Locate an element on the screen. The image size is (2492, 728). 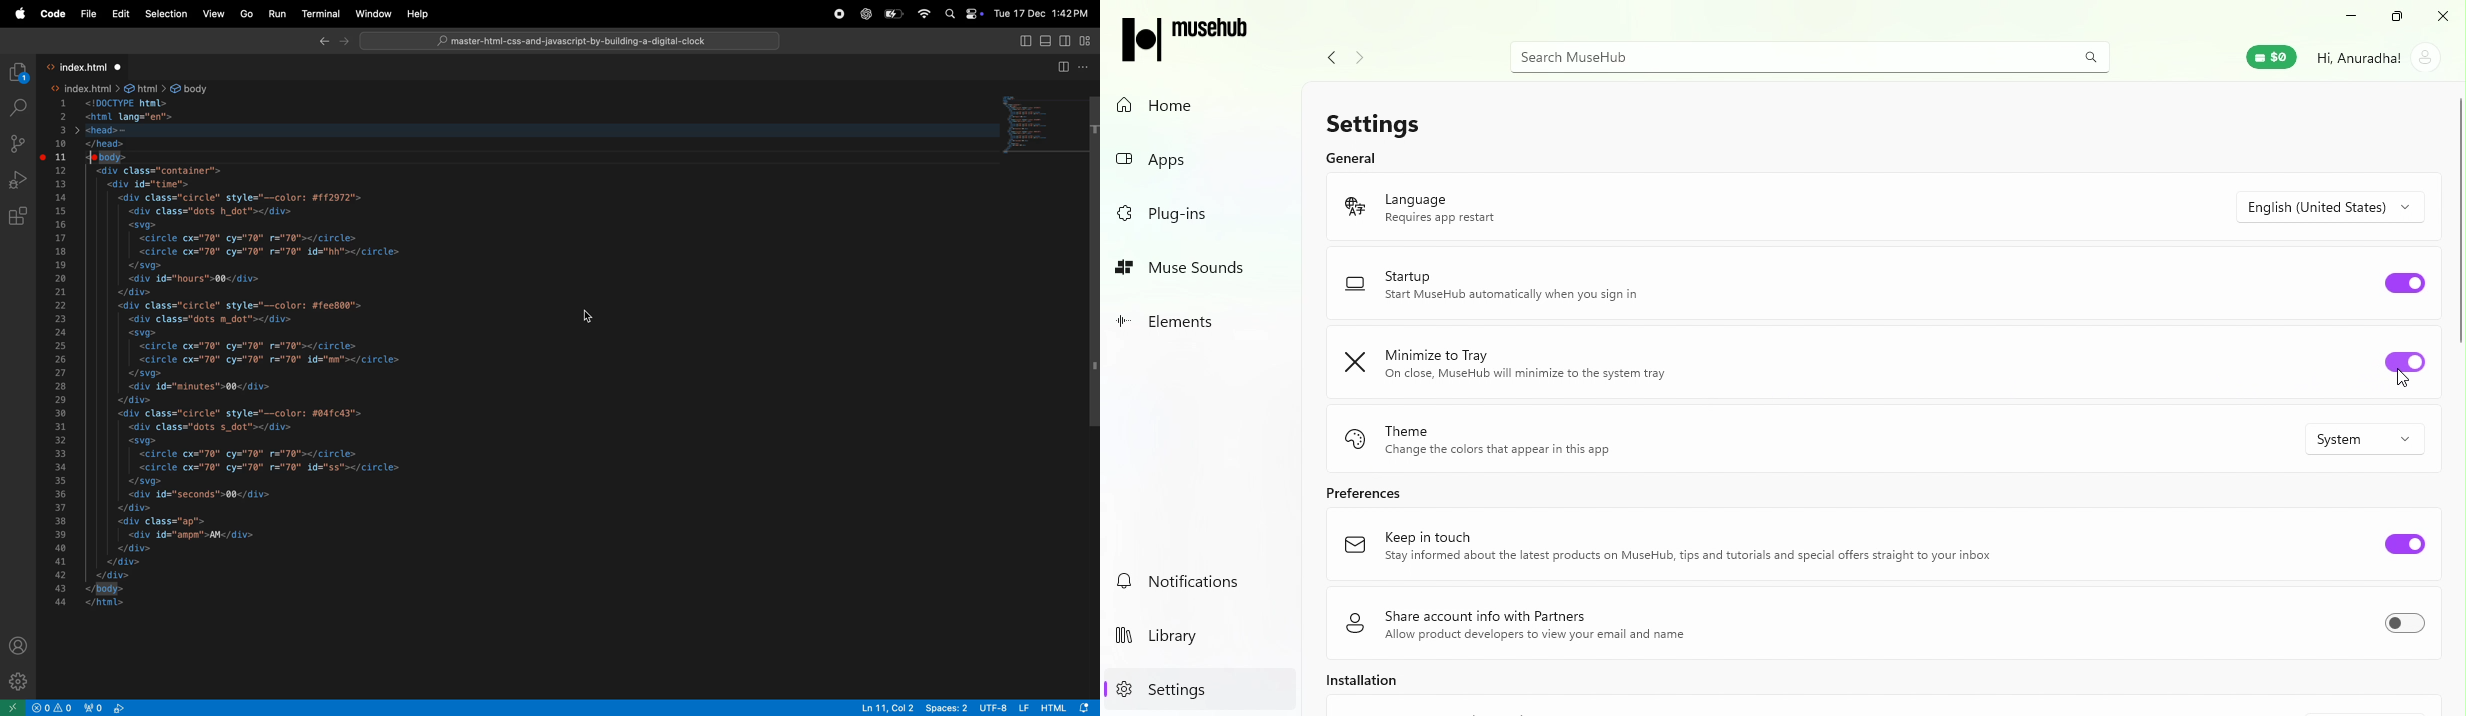
Library is located at coordinates (1166, 641).